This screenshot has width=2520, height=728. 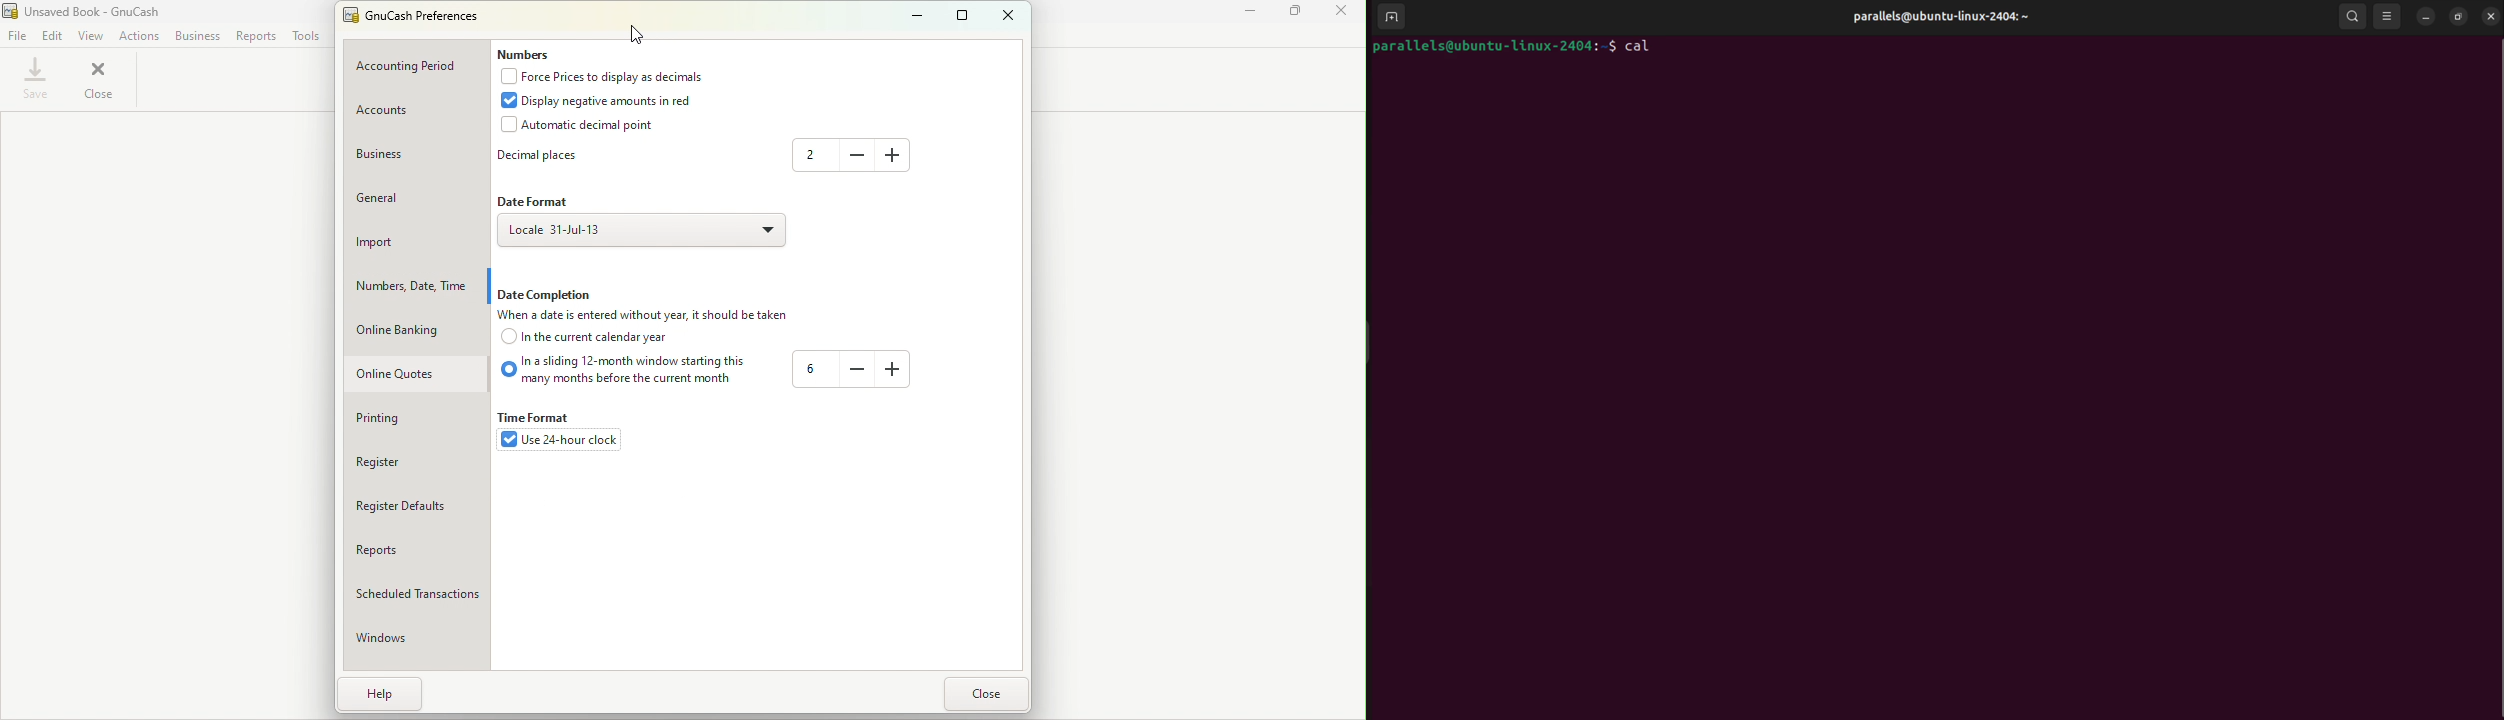 I want to click on When a date is entered without year, it should be taken, so click(x=645, y=315).